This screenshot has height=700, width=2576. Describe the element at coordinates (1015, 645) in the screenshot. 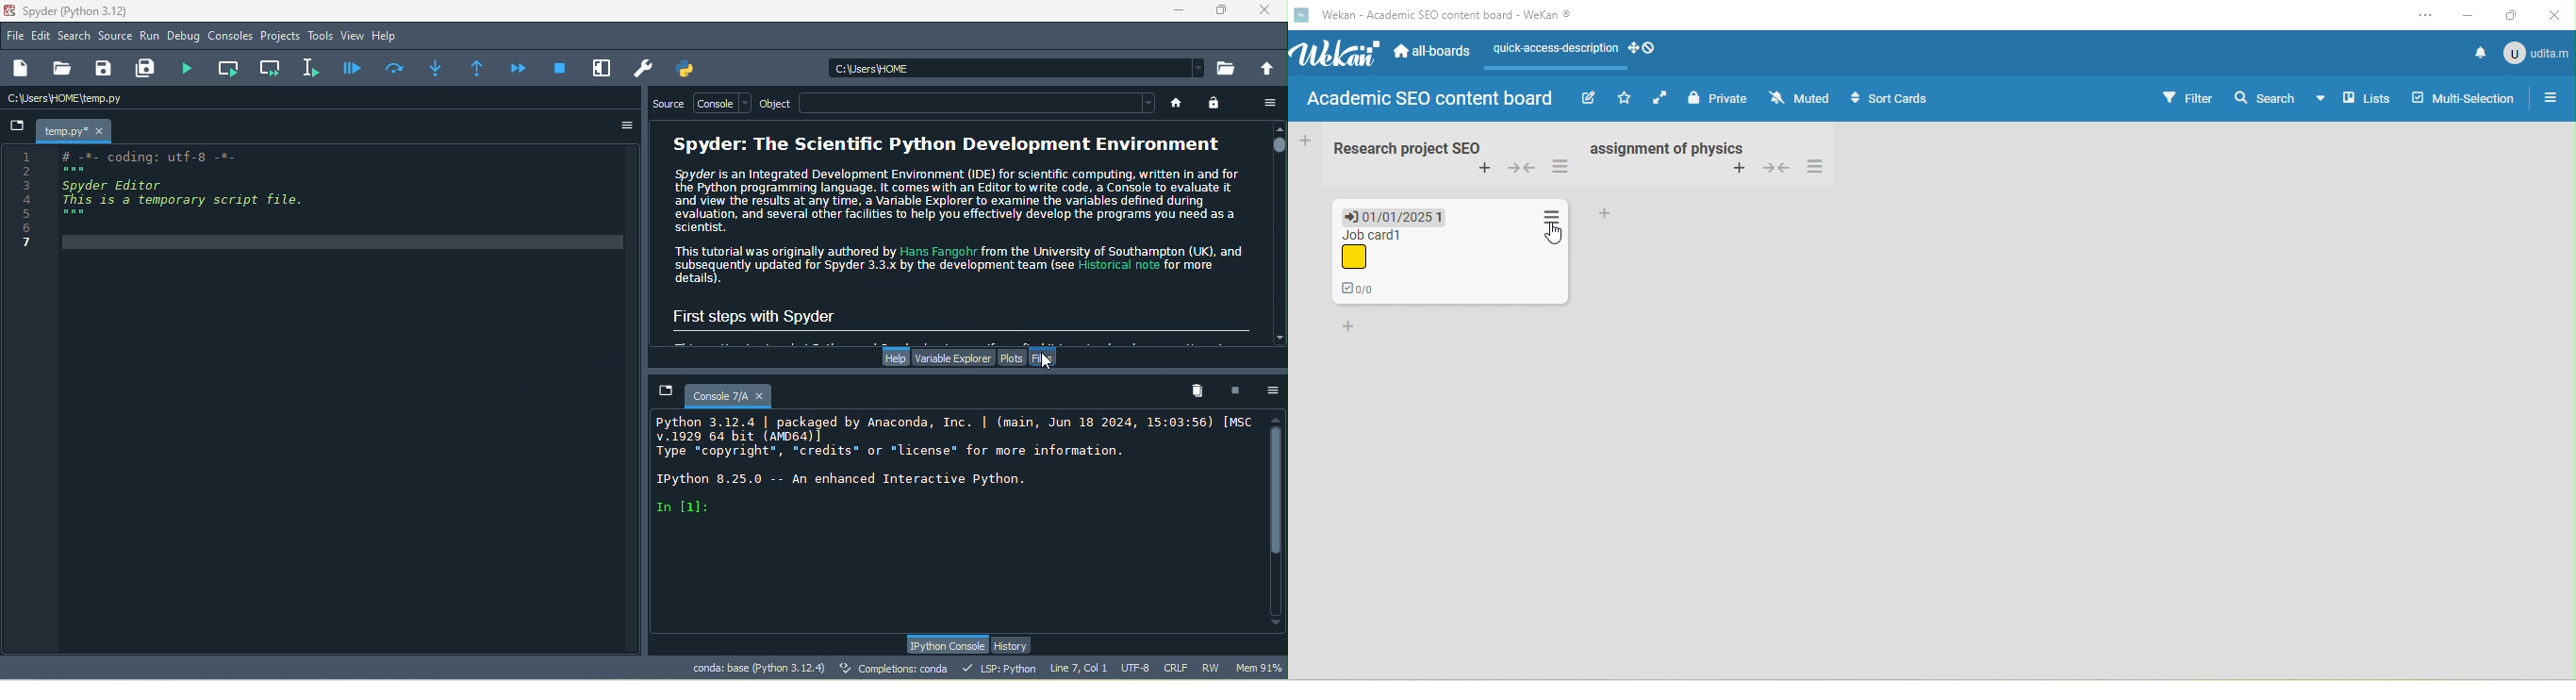

I see `history` at that location.